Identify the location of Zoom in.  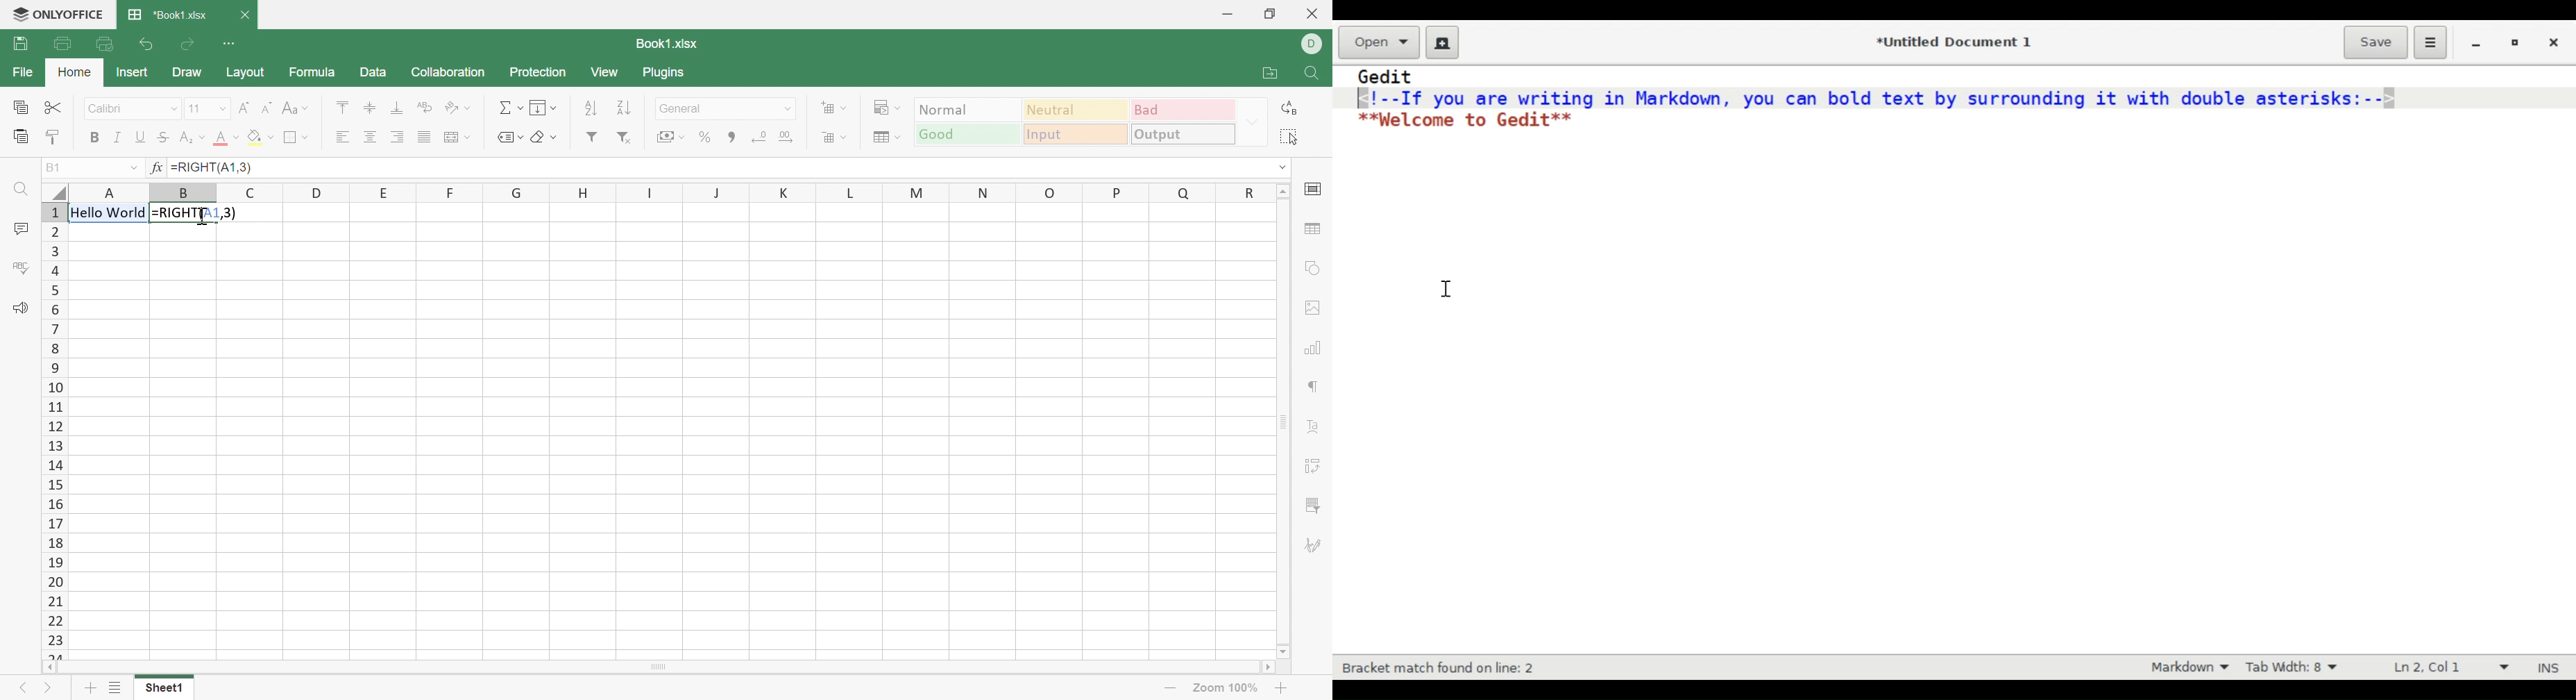
(1282, 690).